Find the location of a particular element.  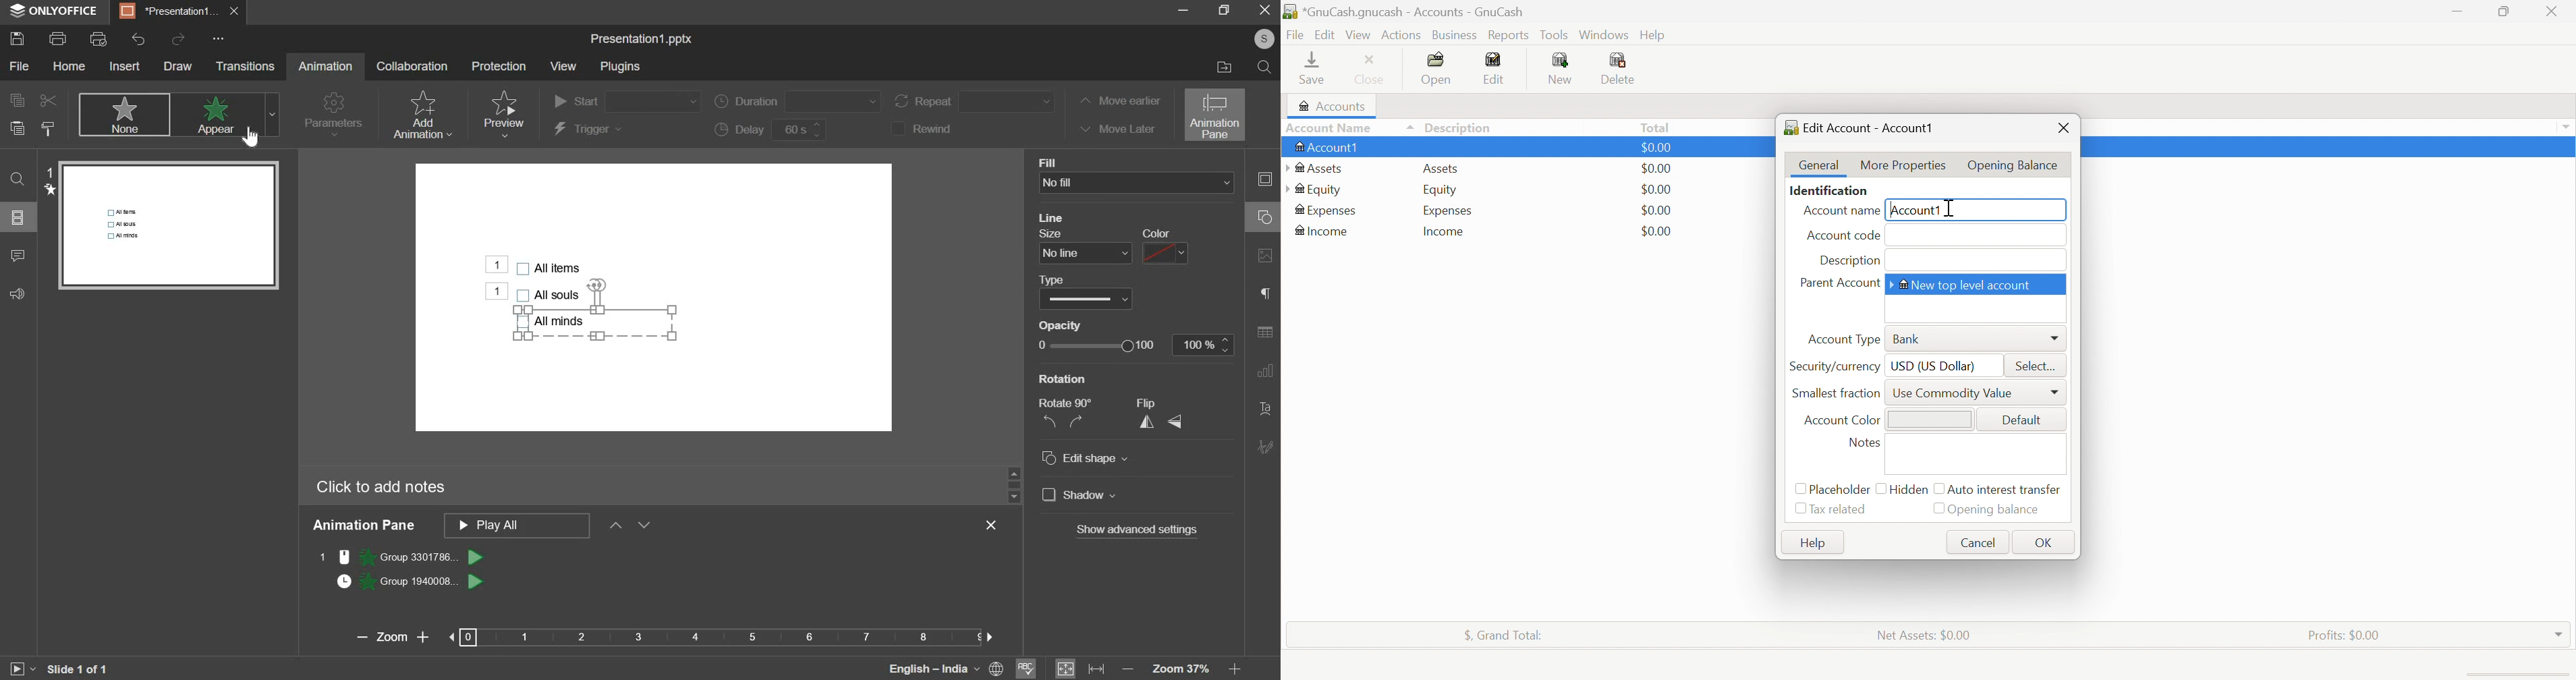

Close is located at coordinates (1372, 69).